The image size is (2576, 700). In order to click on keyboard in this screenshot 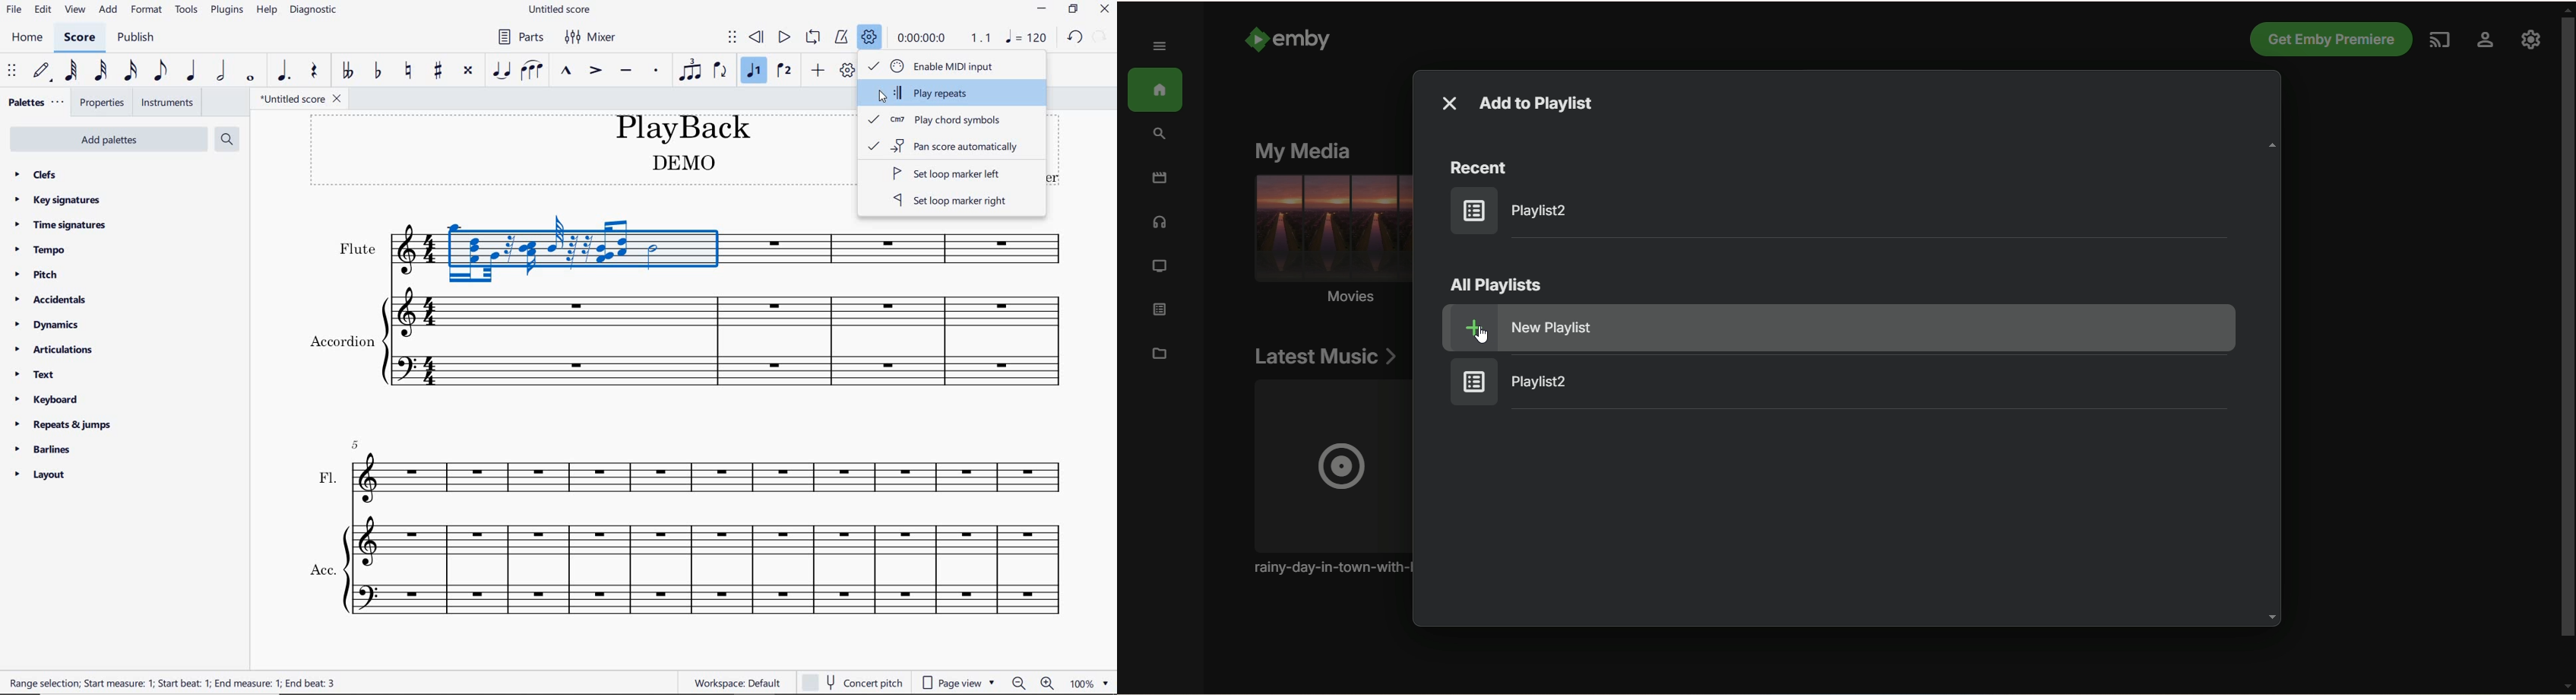, I will do `click(47, 399)`.